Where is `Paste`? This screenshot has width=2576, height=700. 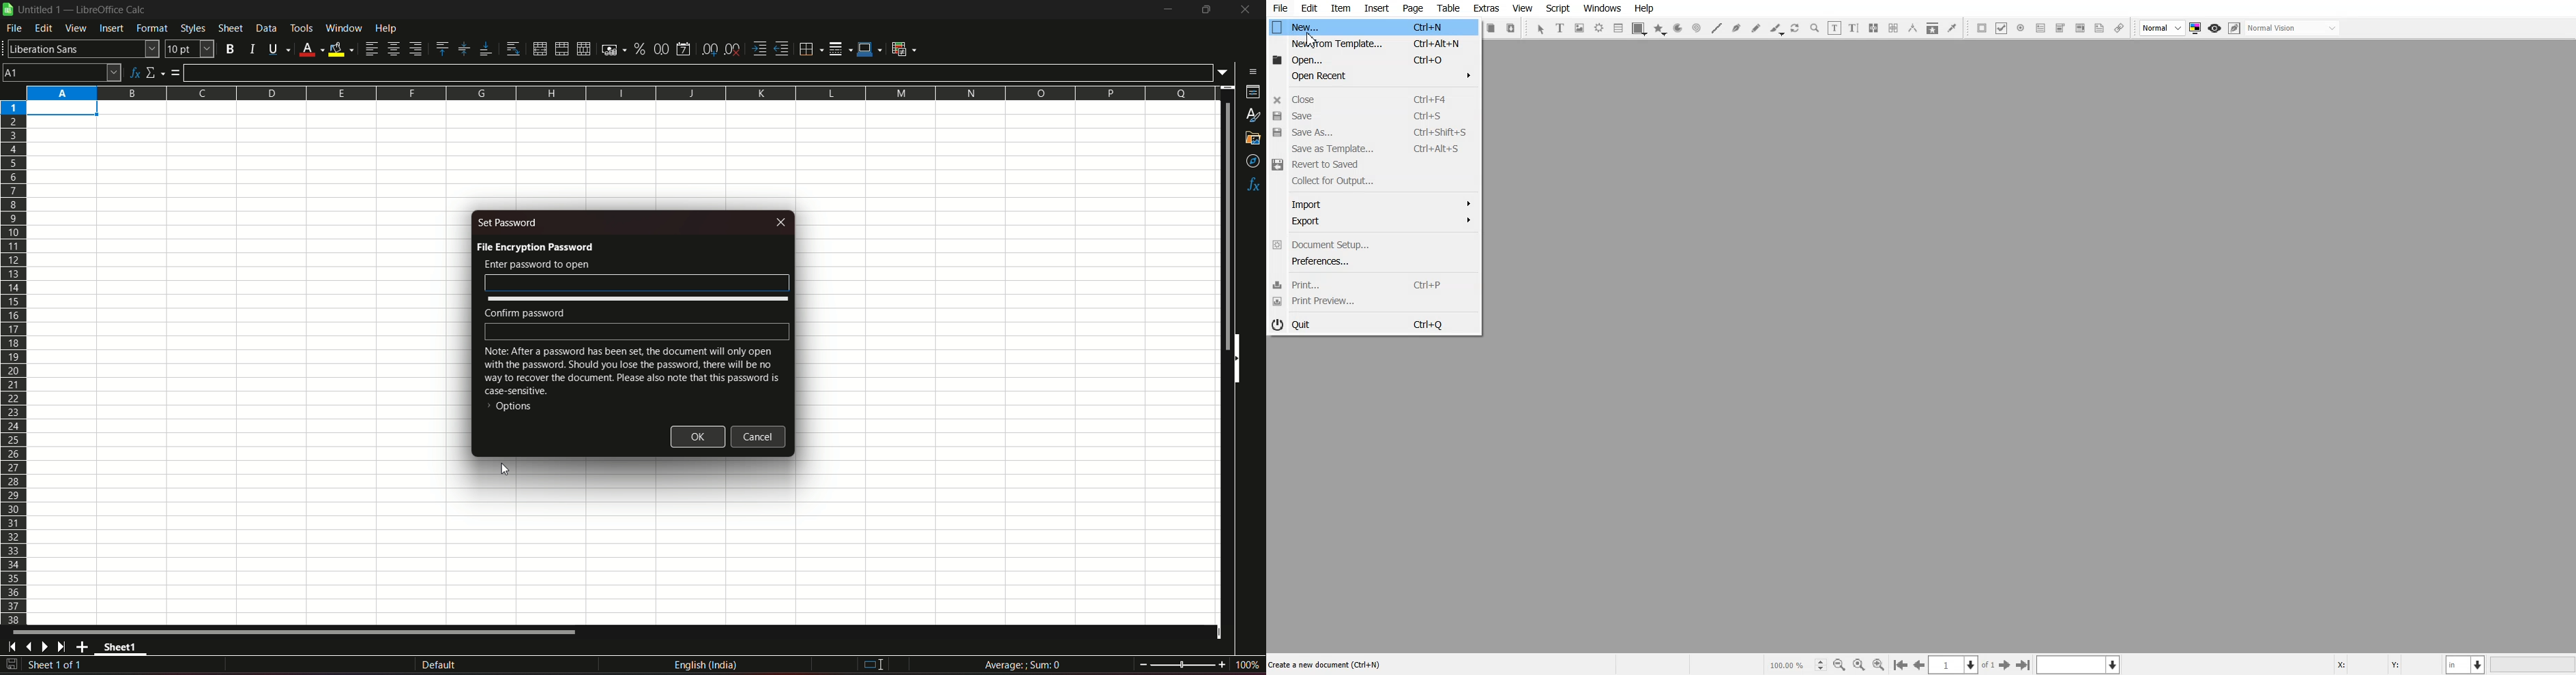 Paste is located at coordinates (1511, 27).